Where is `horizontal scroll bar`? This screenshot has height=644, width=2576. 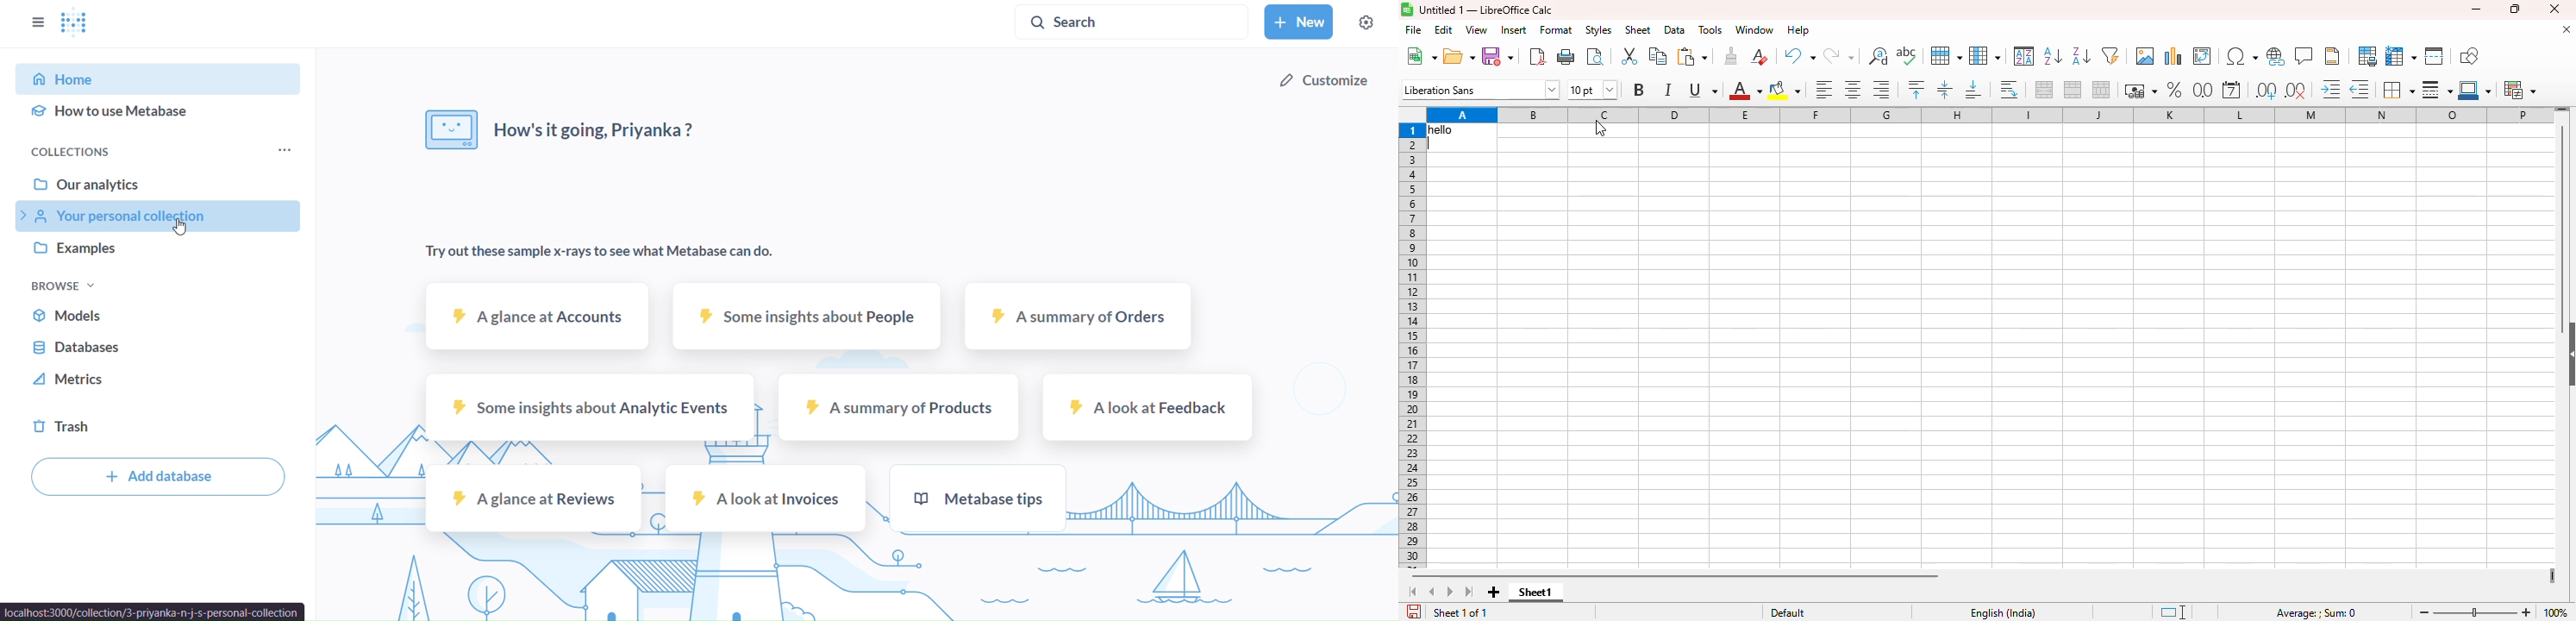
horizontal scroll bar is located at coordinates (1675, 576).